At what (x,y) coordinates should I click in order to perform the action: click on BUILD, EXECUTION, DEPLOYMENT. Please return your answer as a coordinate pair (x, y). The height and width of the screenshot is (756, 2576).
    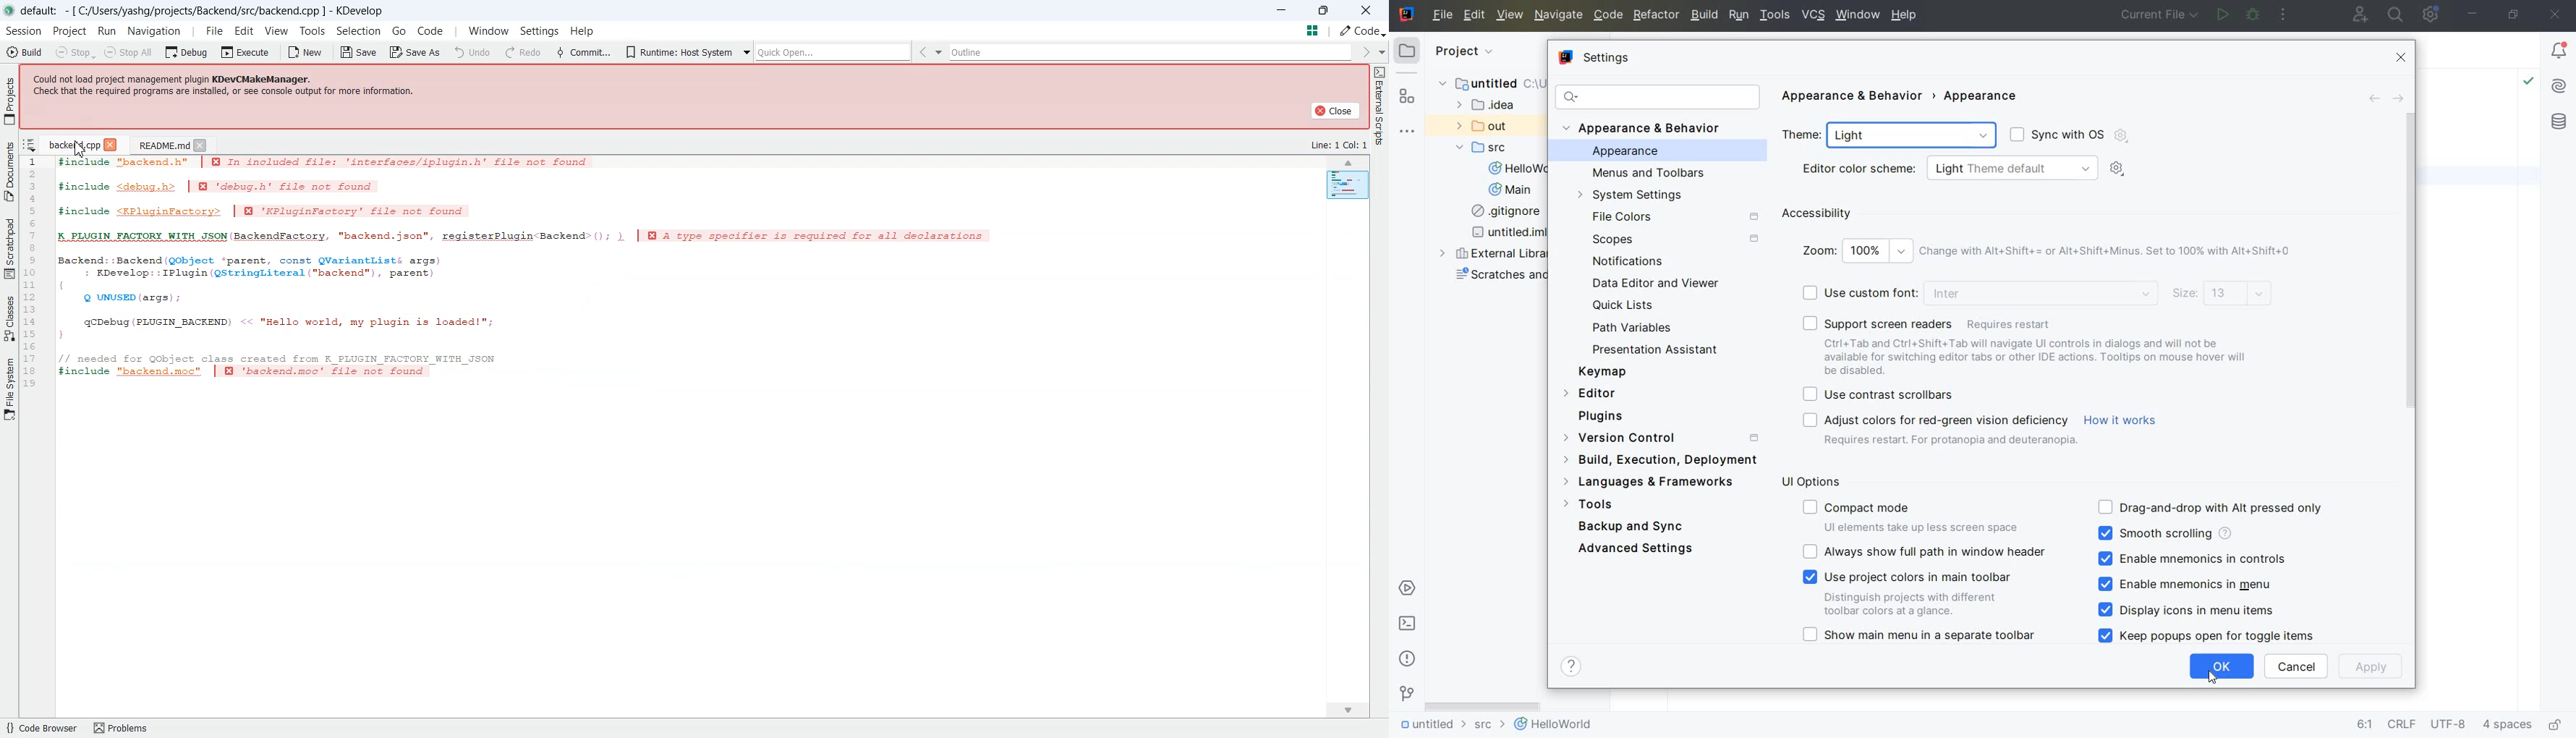
    Looking at the image, I should click on (1659, 459).